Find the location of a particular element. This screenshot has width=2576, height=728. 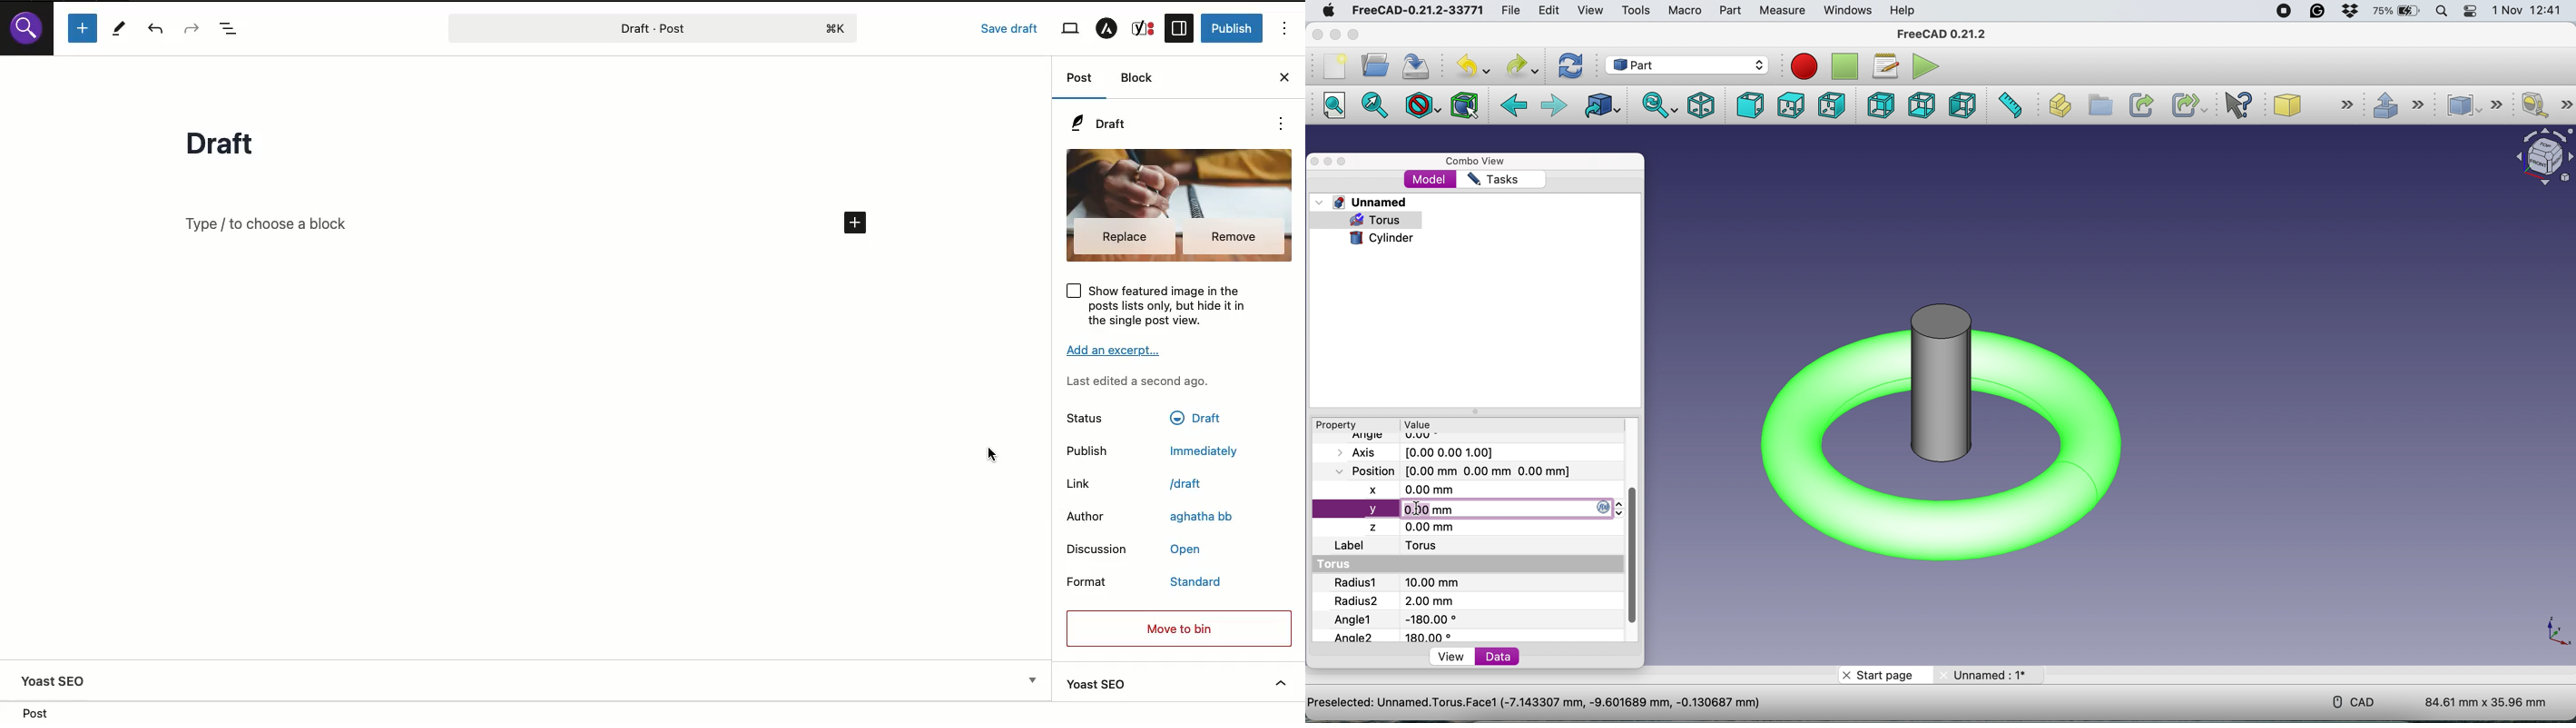

redo is located at coordinates (1520, 65).